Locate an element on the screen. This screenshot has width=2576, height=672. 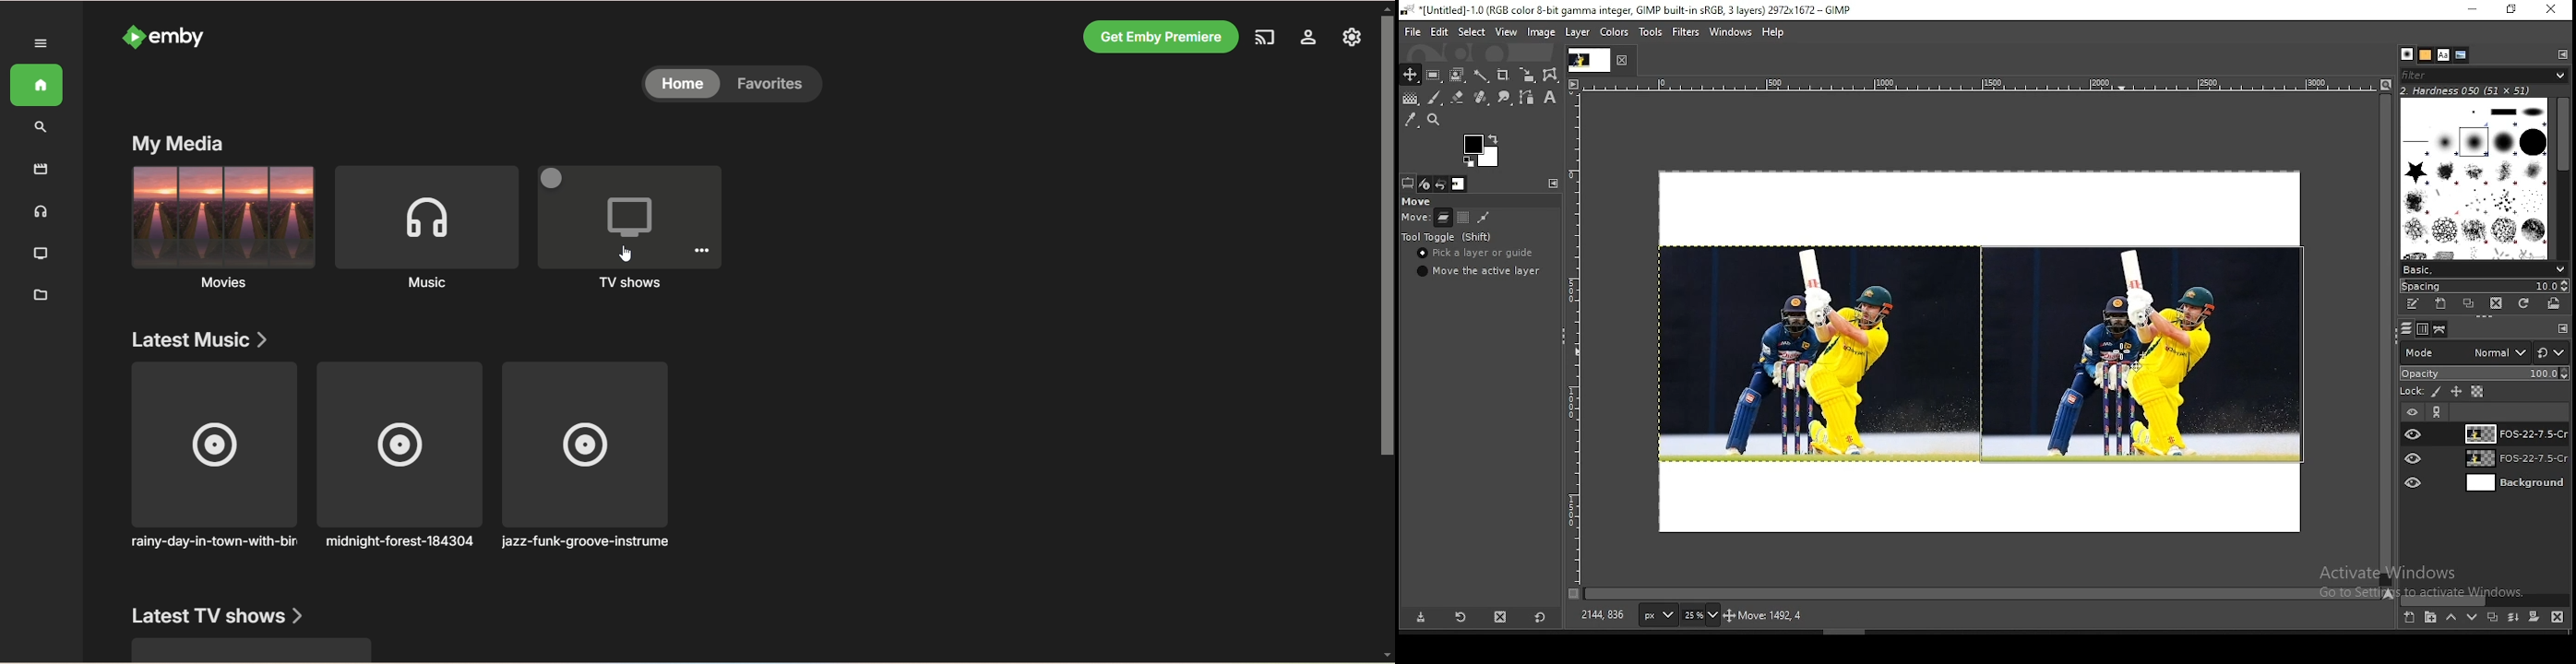
tool is located at coordinates (1551, 183).